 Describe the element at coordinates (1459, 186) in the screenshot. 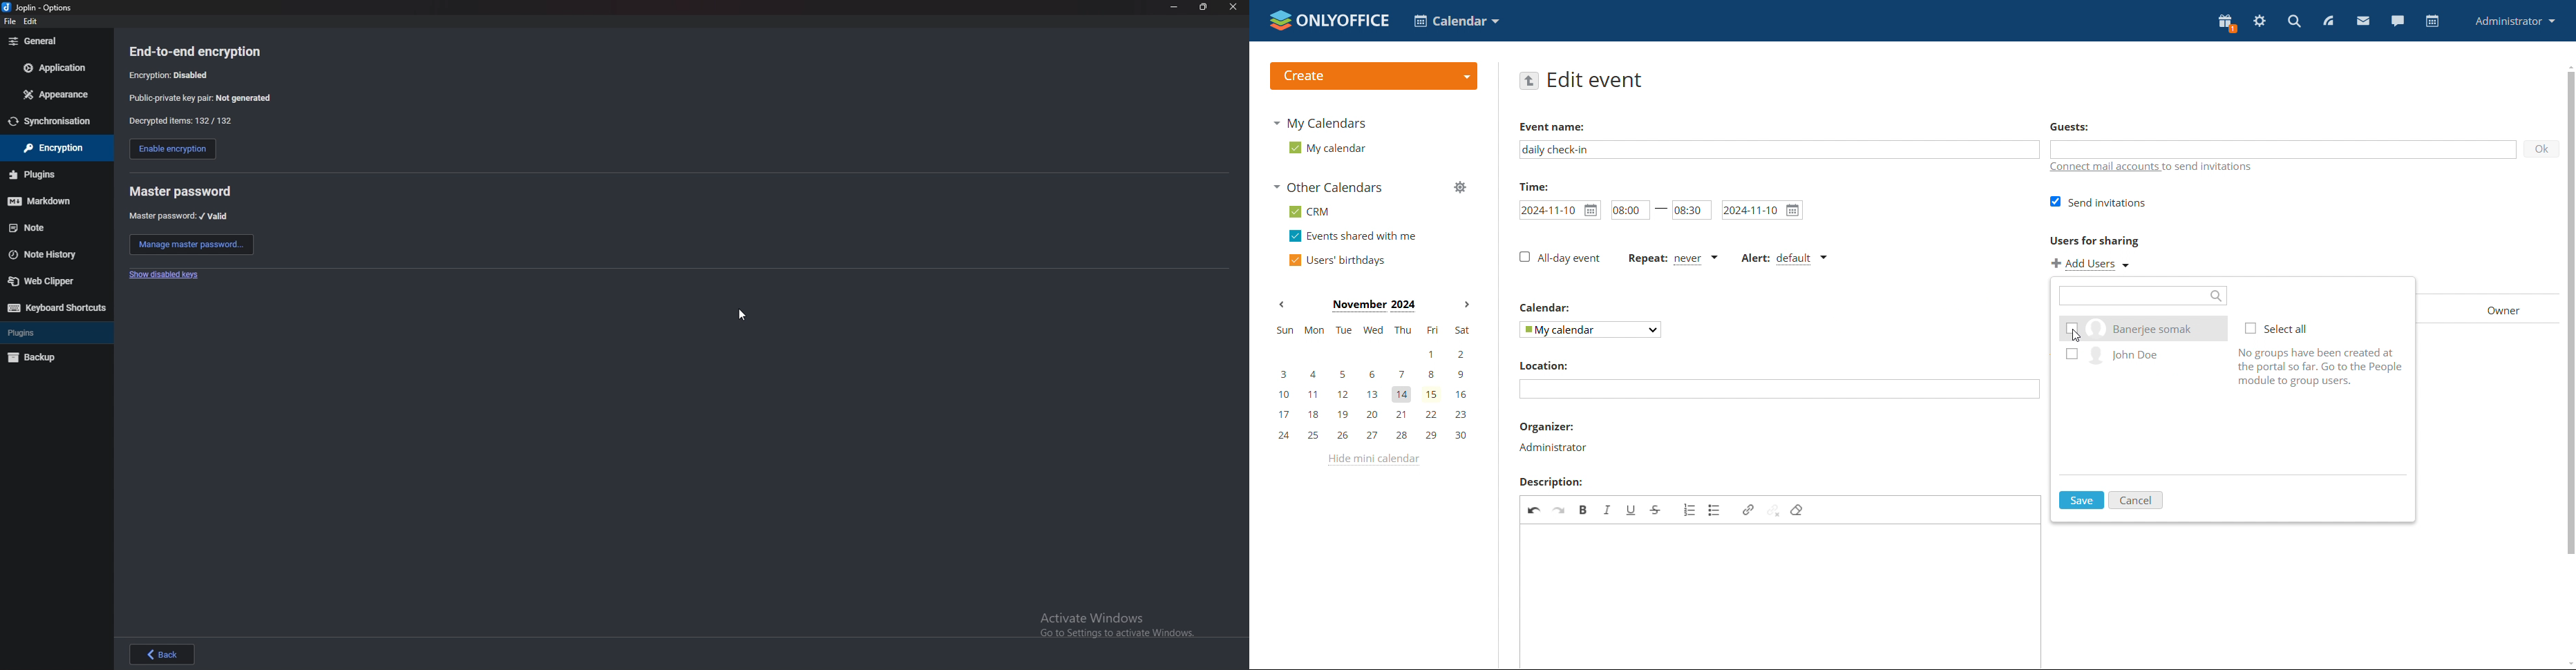

I see `manage` at that location.